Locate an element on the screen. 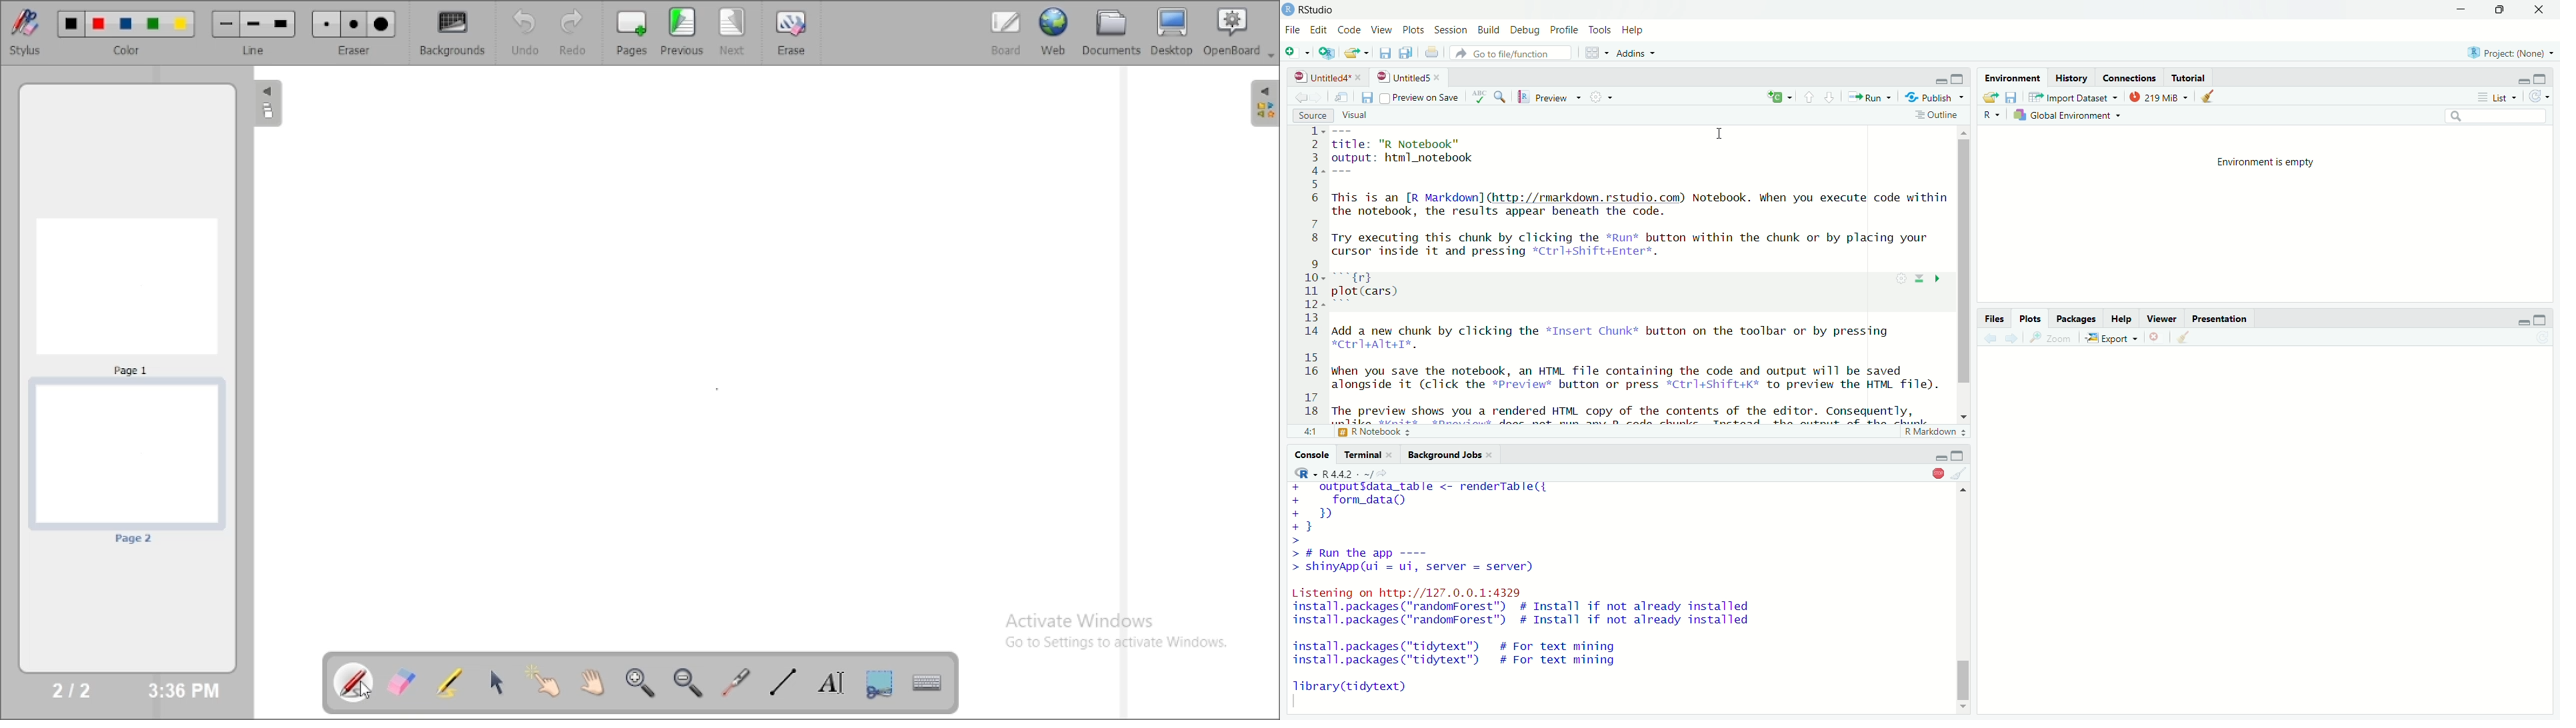  Profile is located at coordinates (1563, 31).